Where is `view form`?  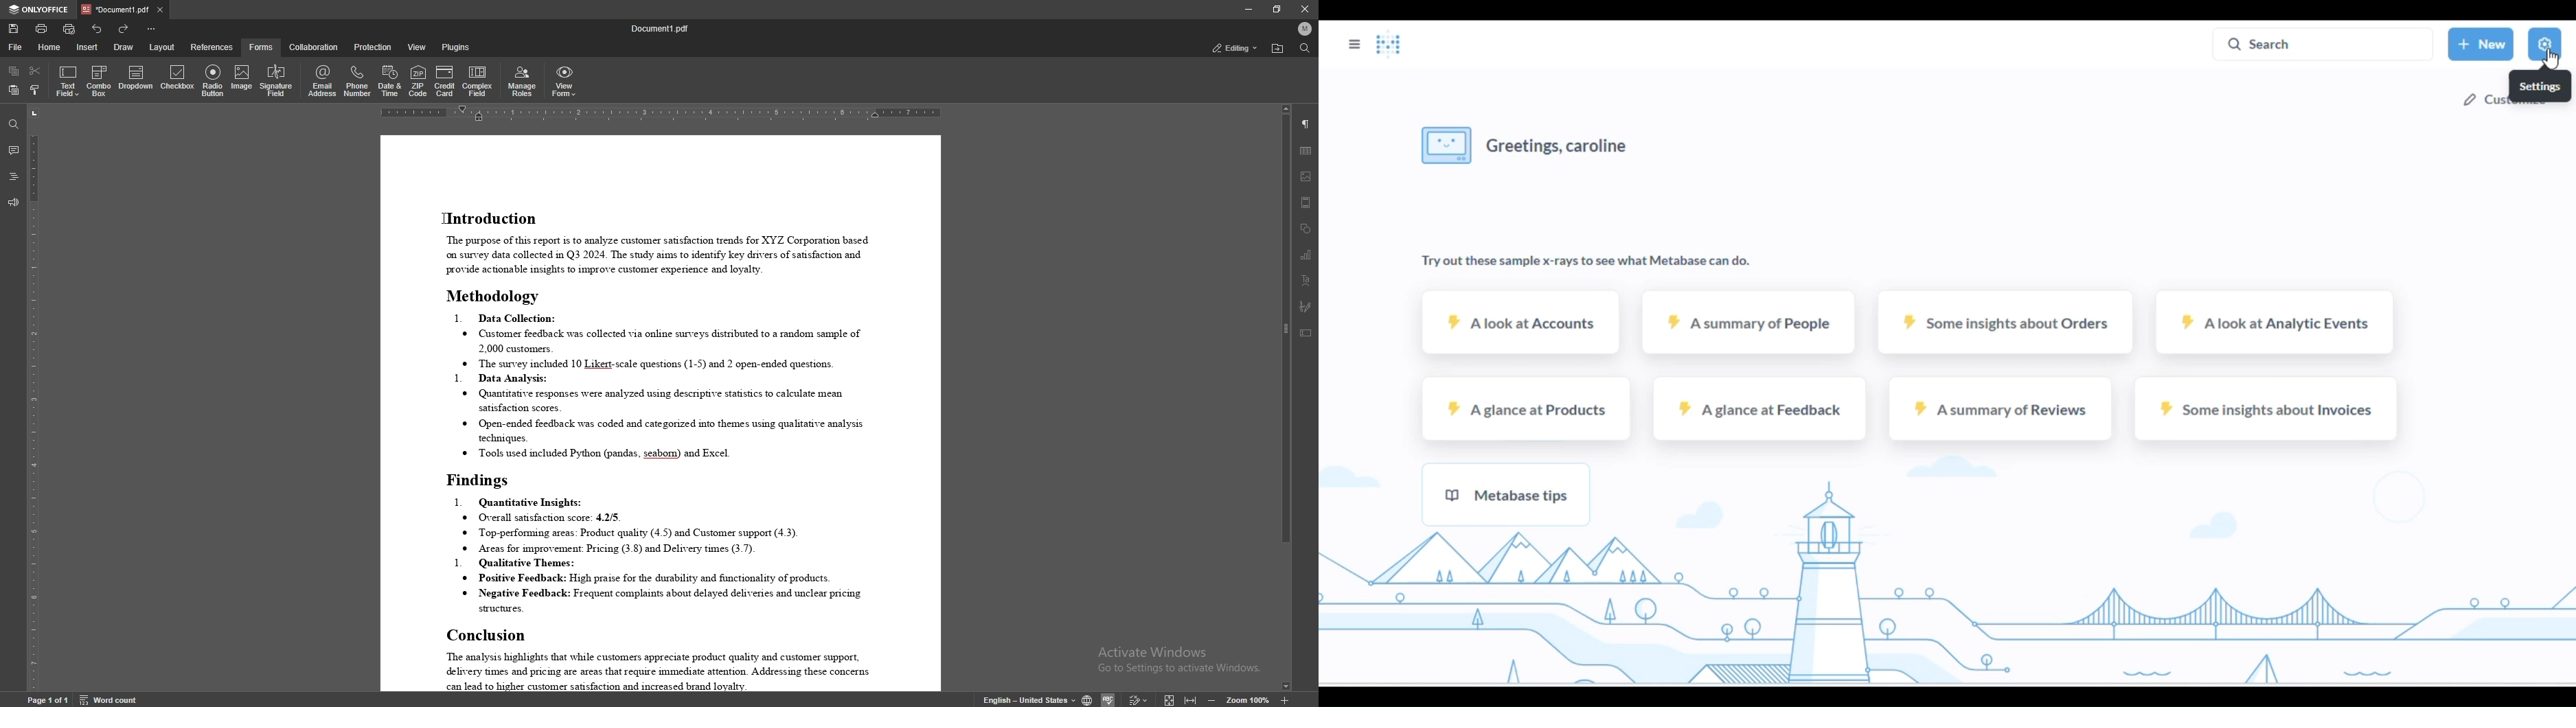
view form is located at coordinates (565, 81).